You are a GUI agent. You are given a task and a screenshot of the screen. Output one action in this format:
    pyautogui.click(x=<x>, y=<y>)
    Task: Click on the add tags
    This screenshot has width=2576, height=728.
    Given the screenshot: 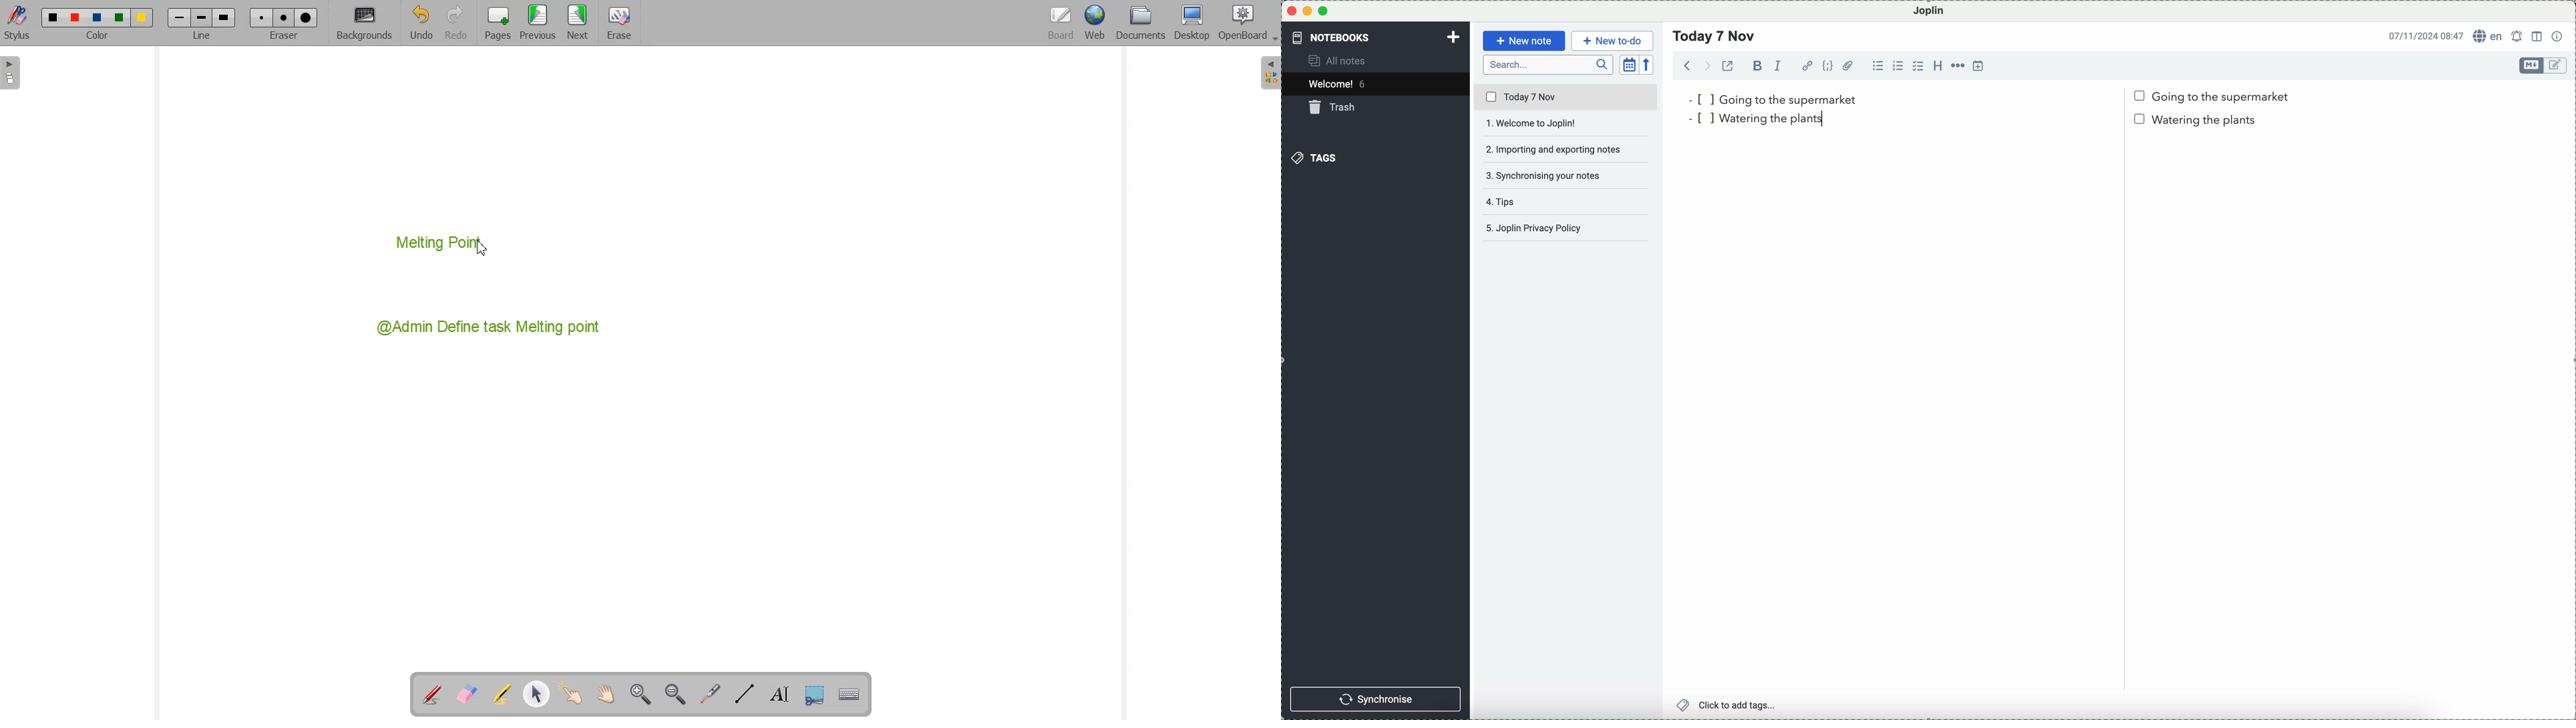 What is the action you would take?
    pyautogui.click(x=1728, y=706)
    